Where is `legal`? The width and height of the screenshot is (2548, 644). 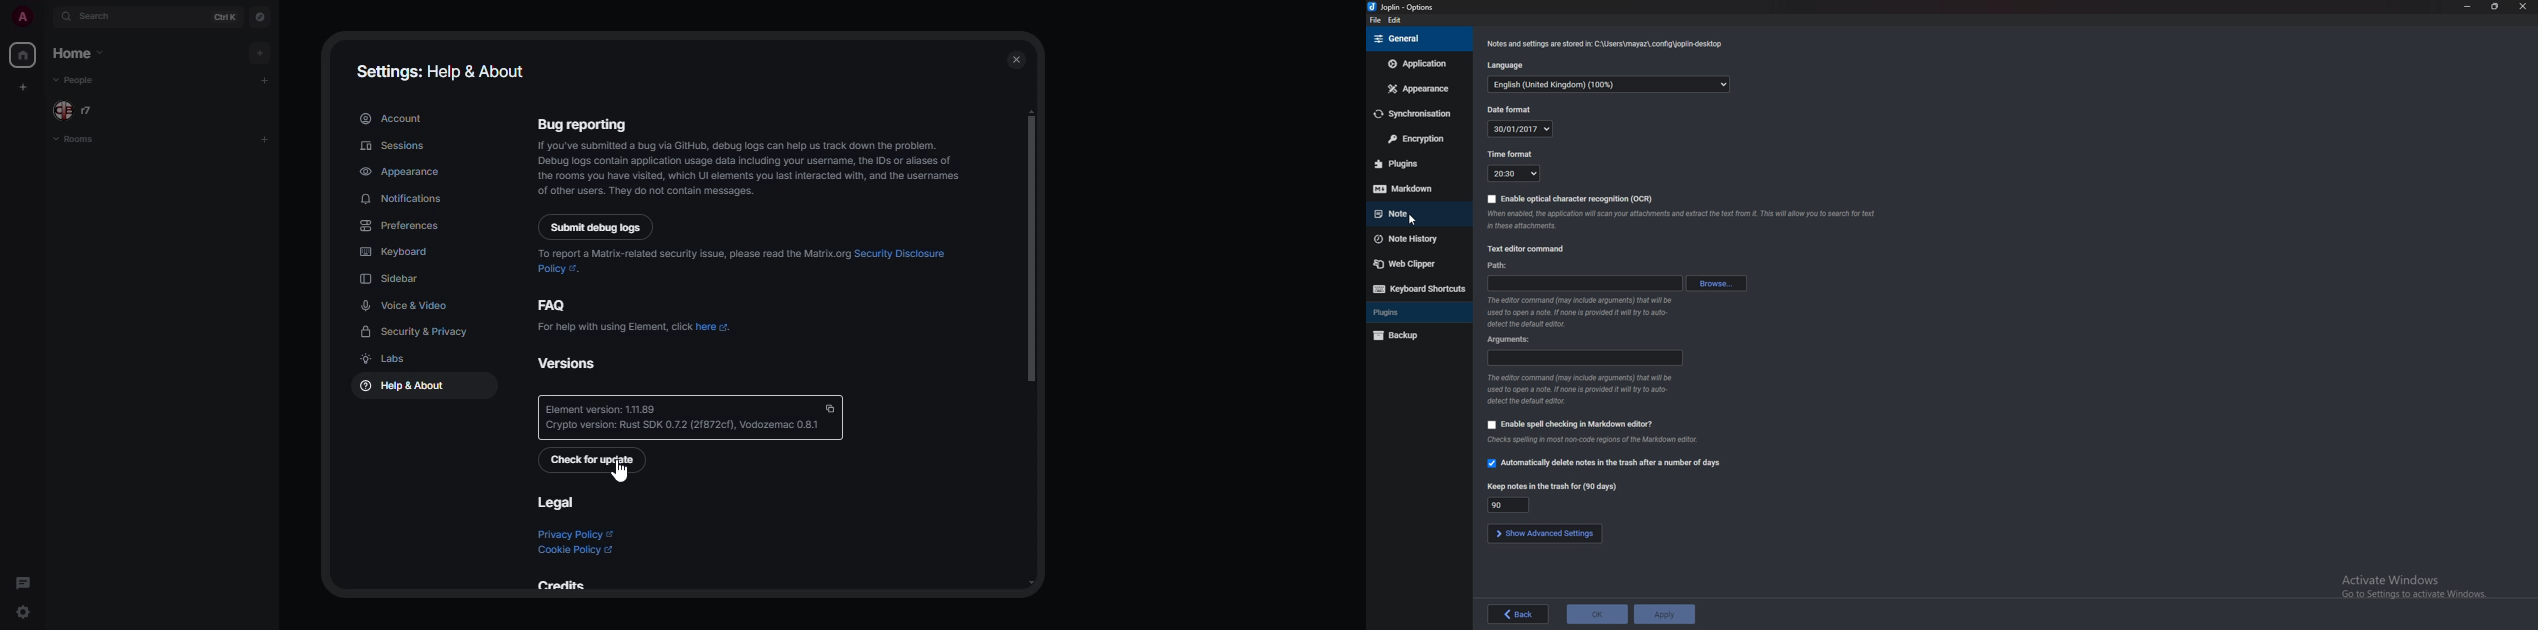 legal is located at coordinates (556, 500).